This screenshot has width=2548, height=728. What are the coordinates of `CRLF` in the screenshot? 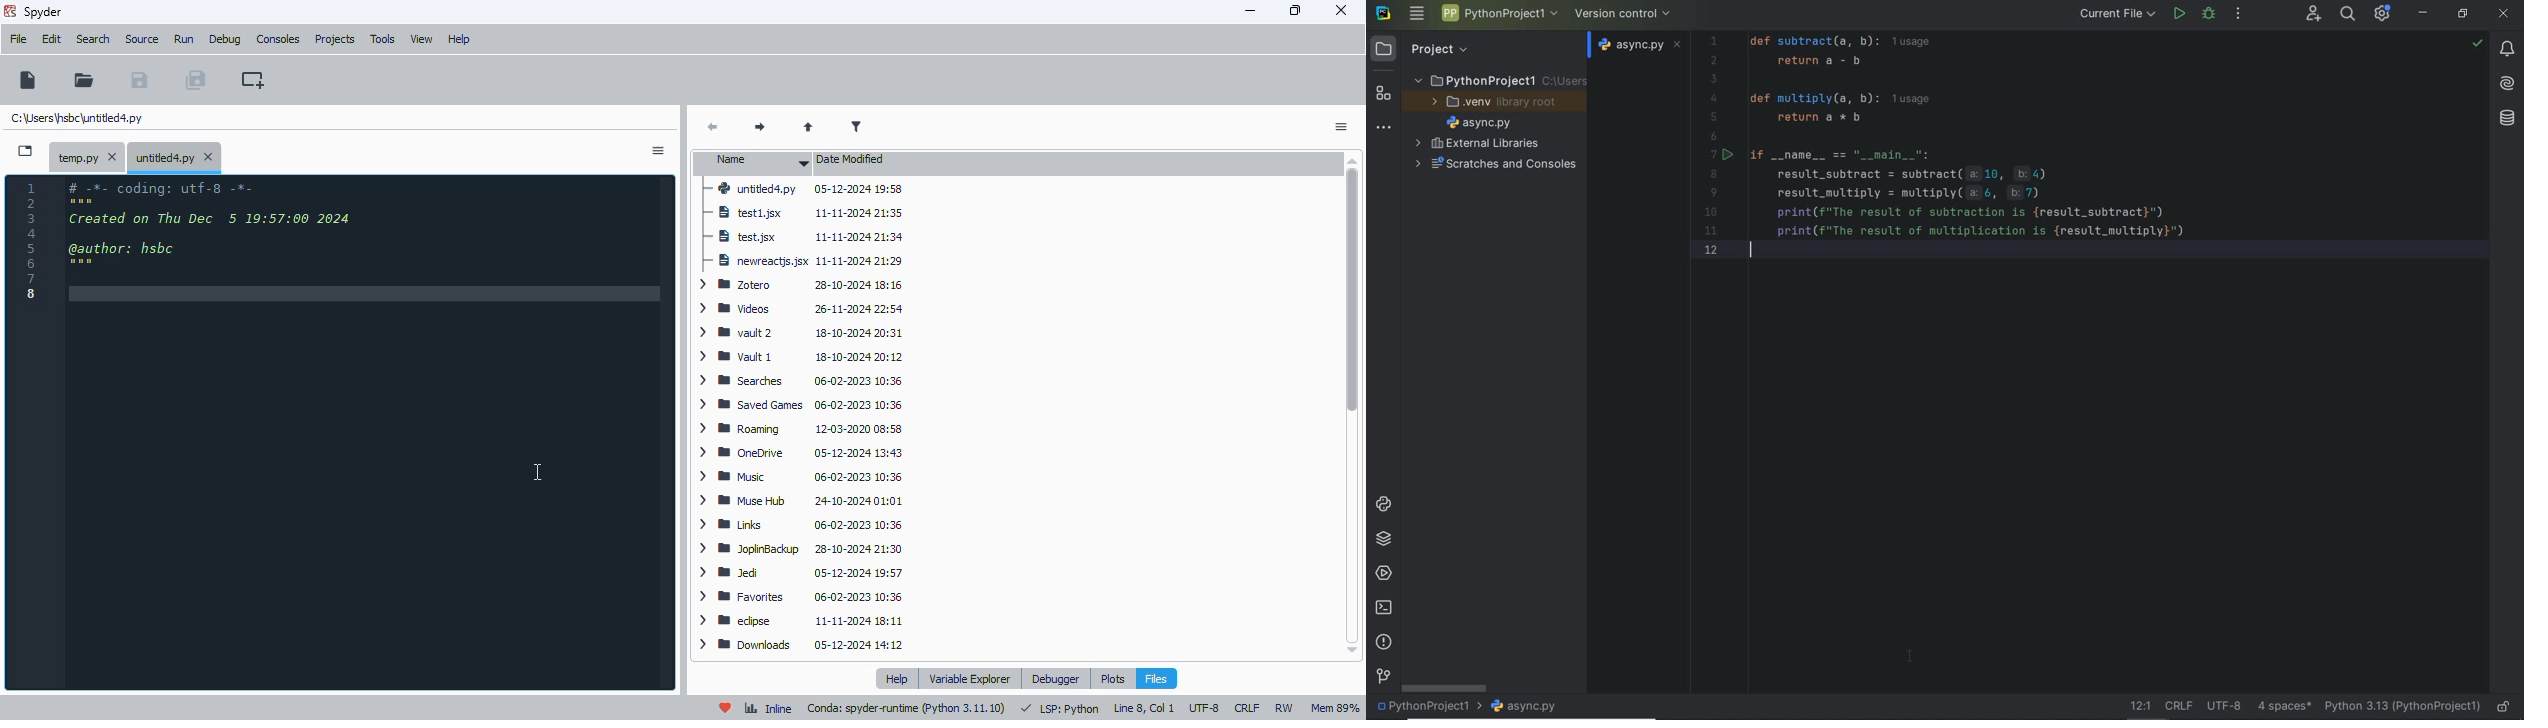 It's located at (1248, 708).